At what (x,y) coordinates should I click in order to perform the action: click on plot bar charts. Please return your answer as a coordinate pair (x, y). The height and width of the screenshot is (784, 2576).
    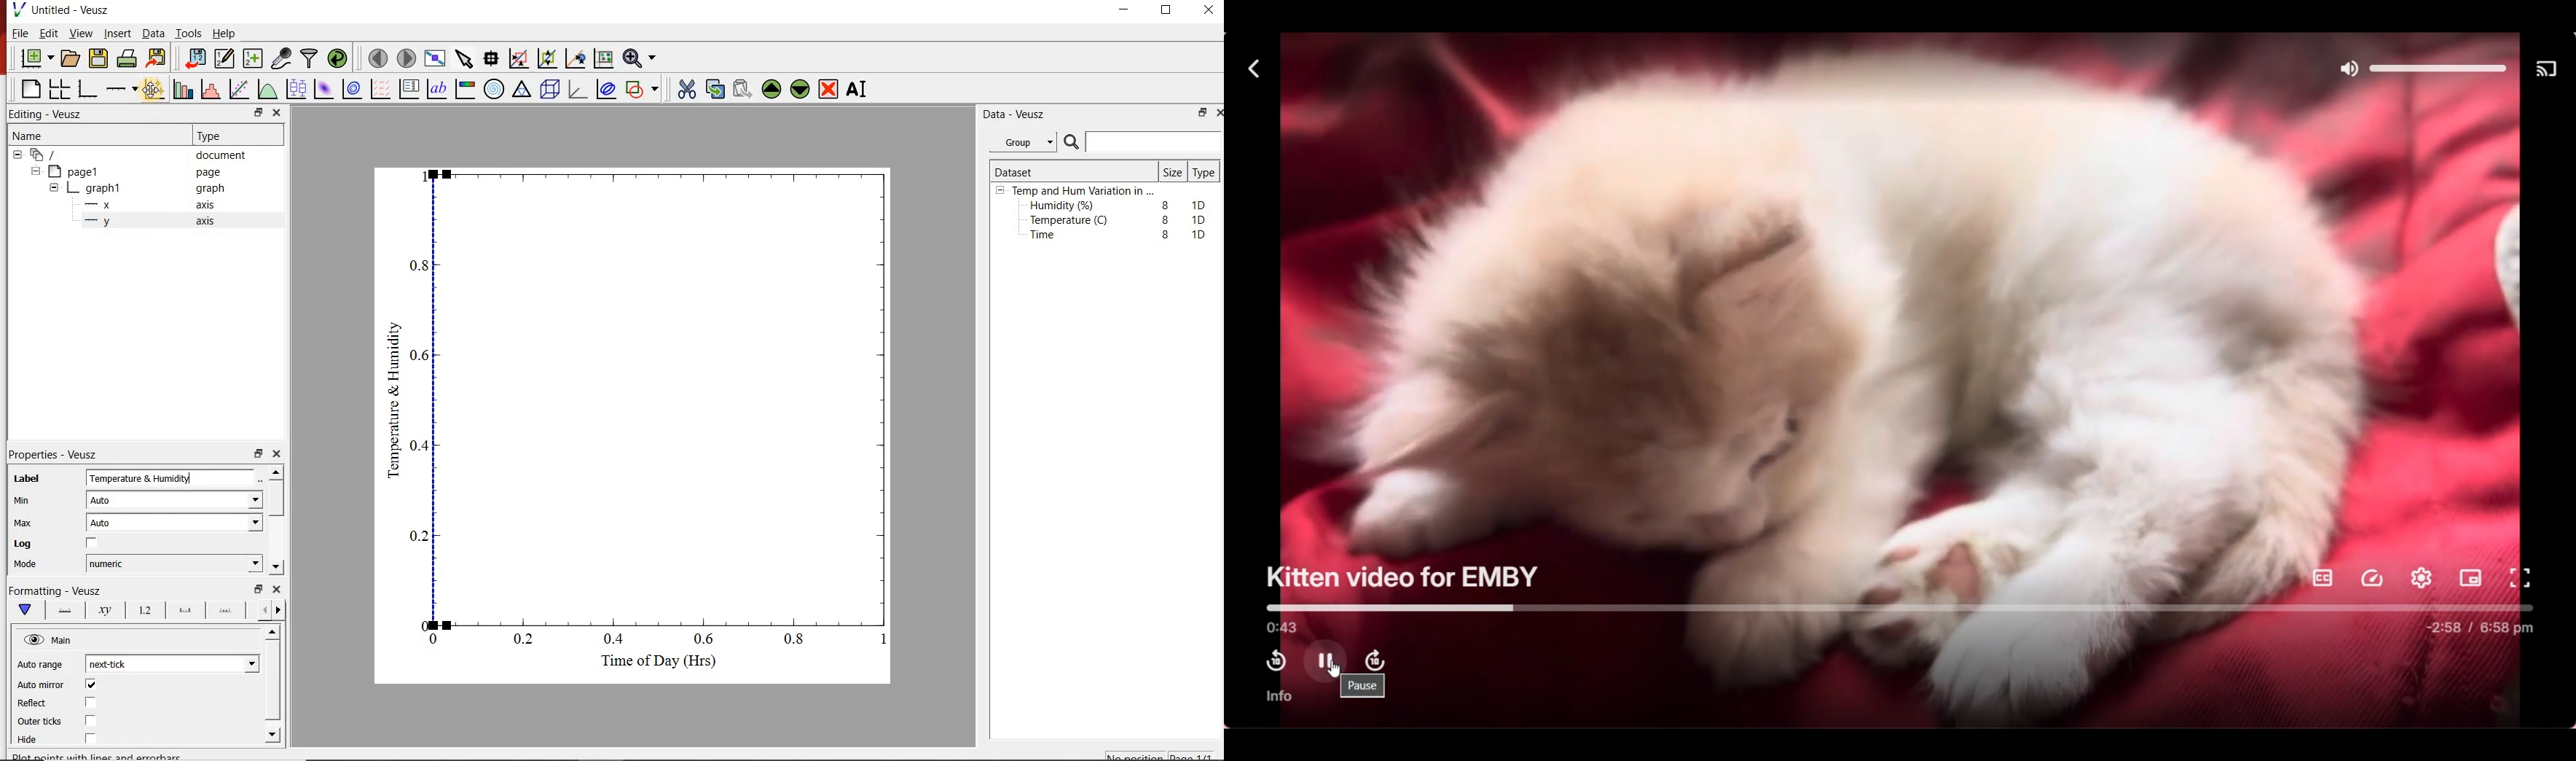
    Looking at the image, I should click on (184, 87).